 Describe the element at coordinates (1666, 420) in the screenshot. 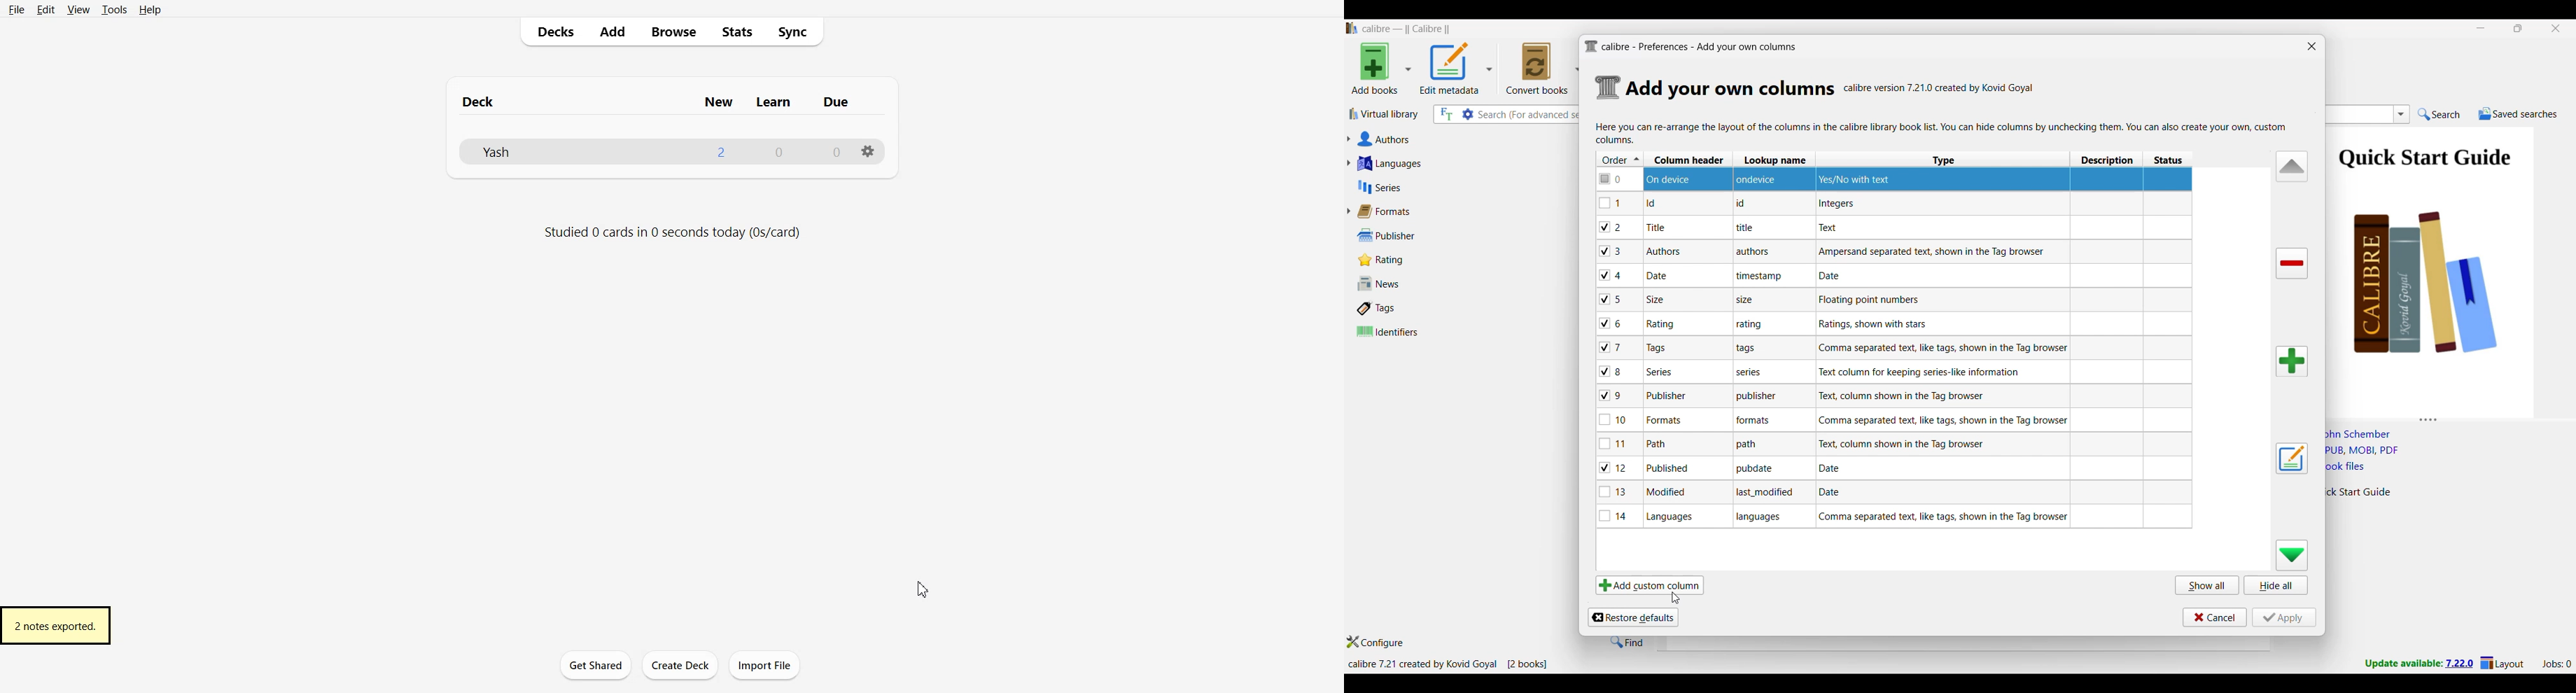

I see `Note` at that location.